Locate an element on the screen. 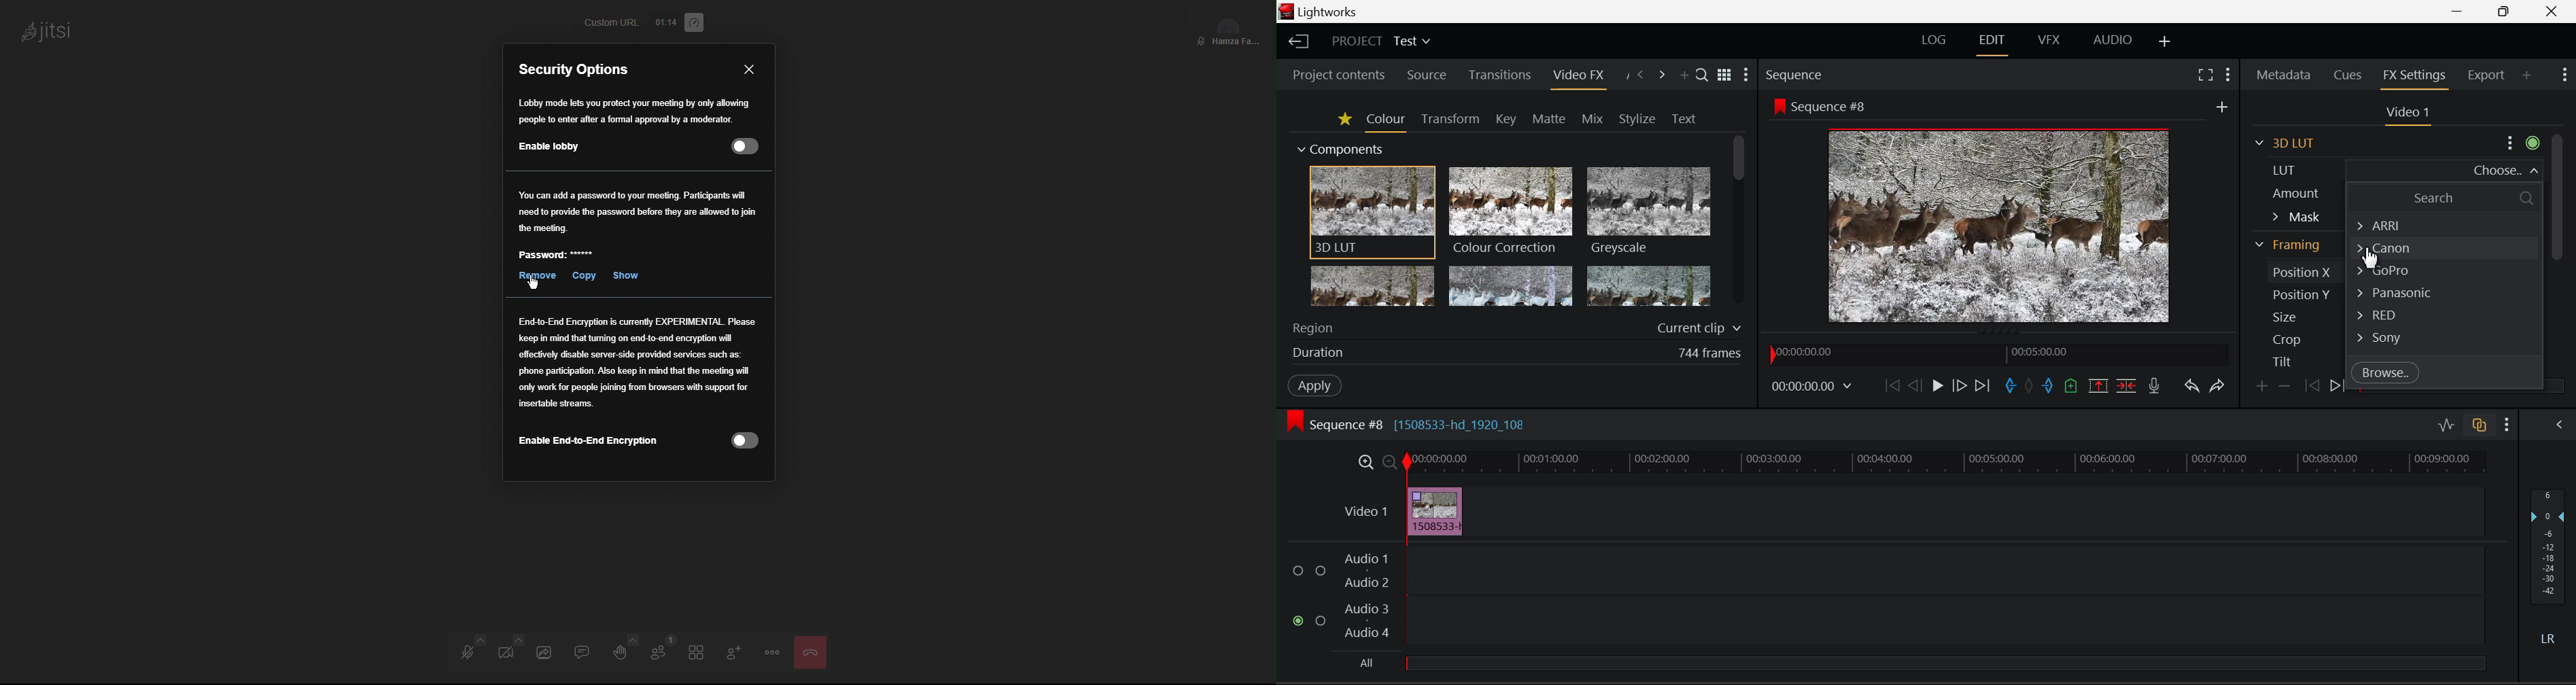  Performance is located at coordinates (696, 24).